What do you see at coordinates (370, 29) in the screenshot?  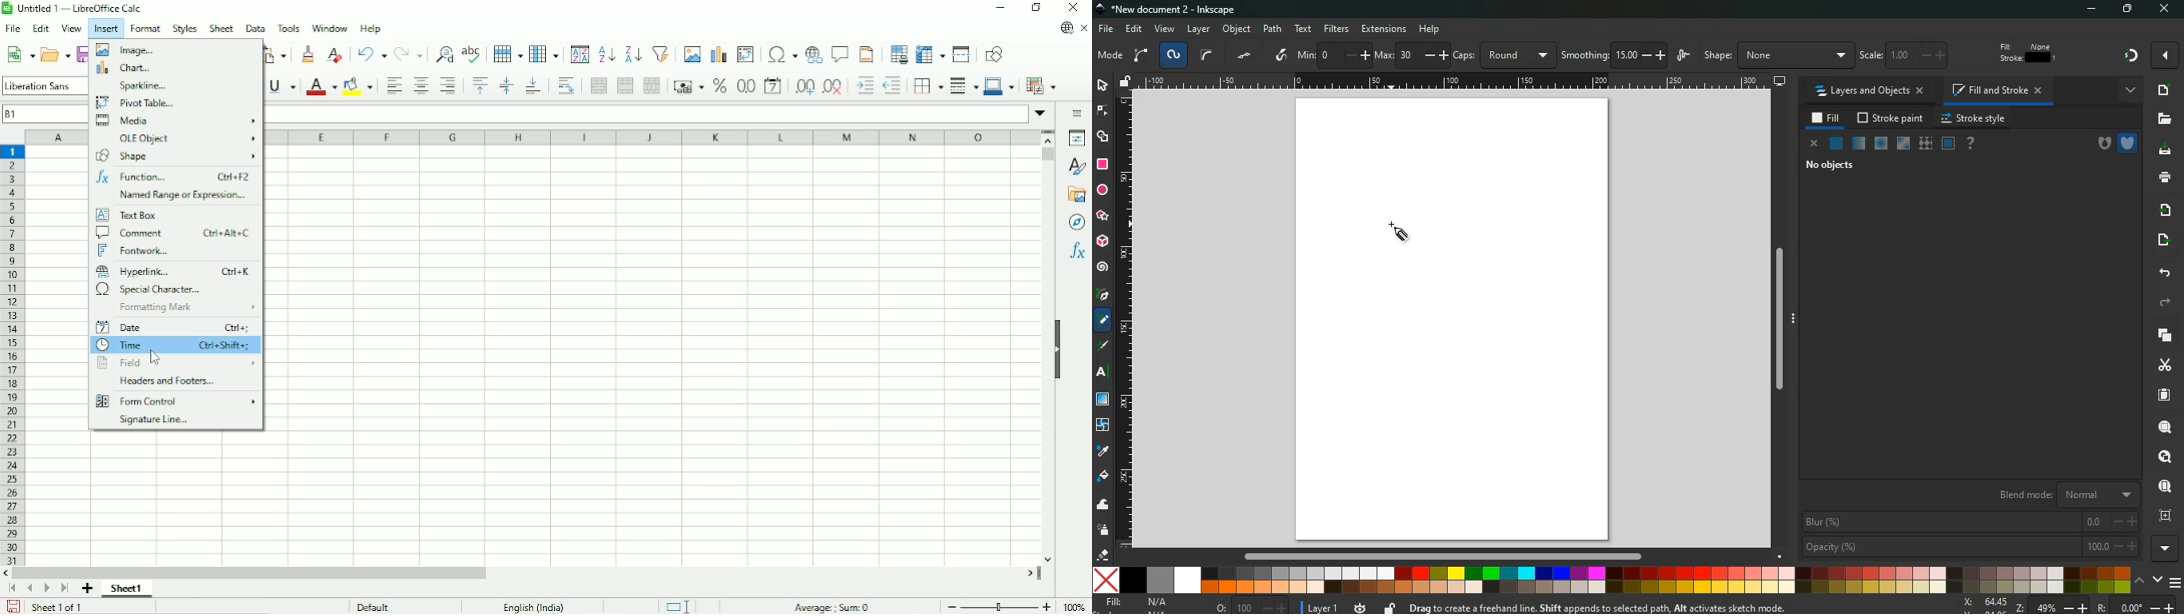 I see `Help` at bounding box center [370, 29].